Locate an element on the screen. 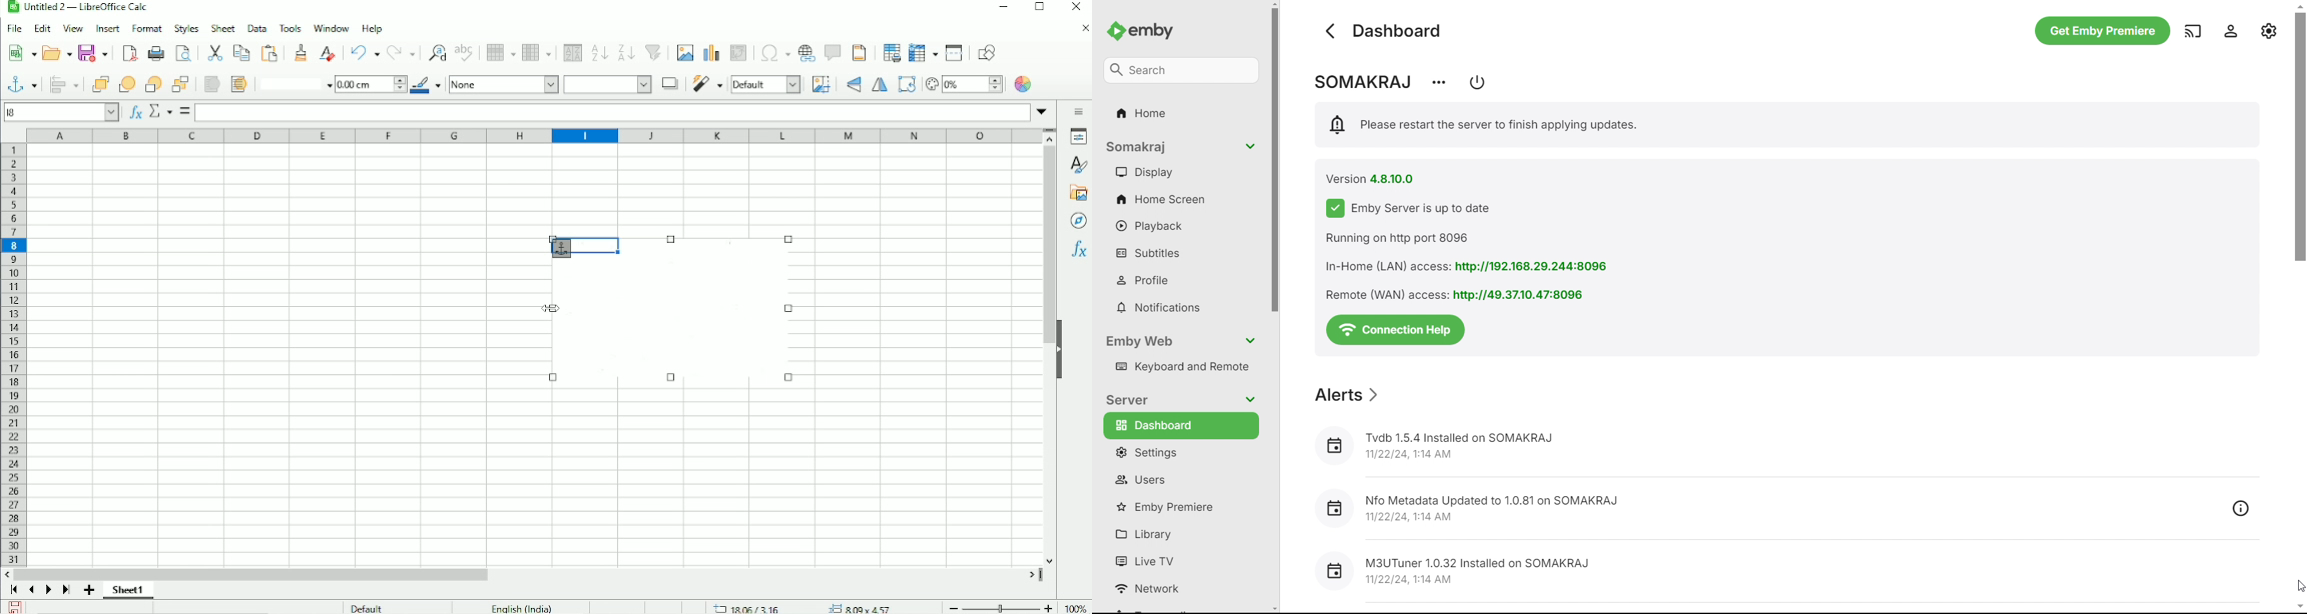 Image resolution: width=2324 pixels, height=616 pixels. Freeze rows and columns is located at coordinates (921, 53).